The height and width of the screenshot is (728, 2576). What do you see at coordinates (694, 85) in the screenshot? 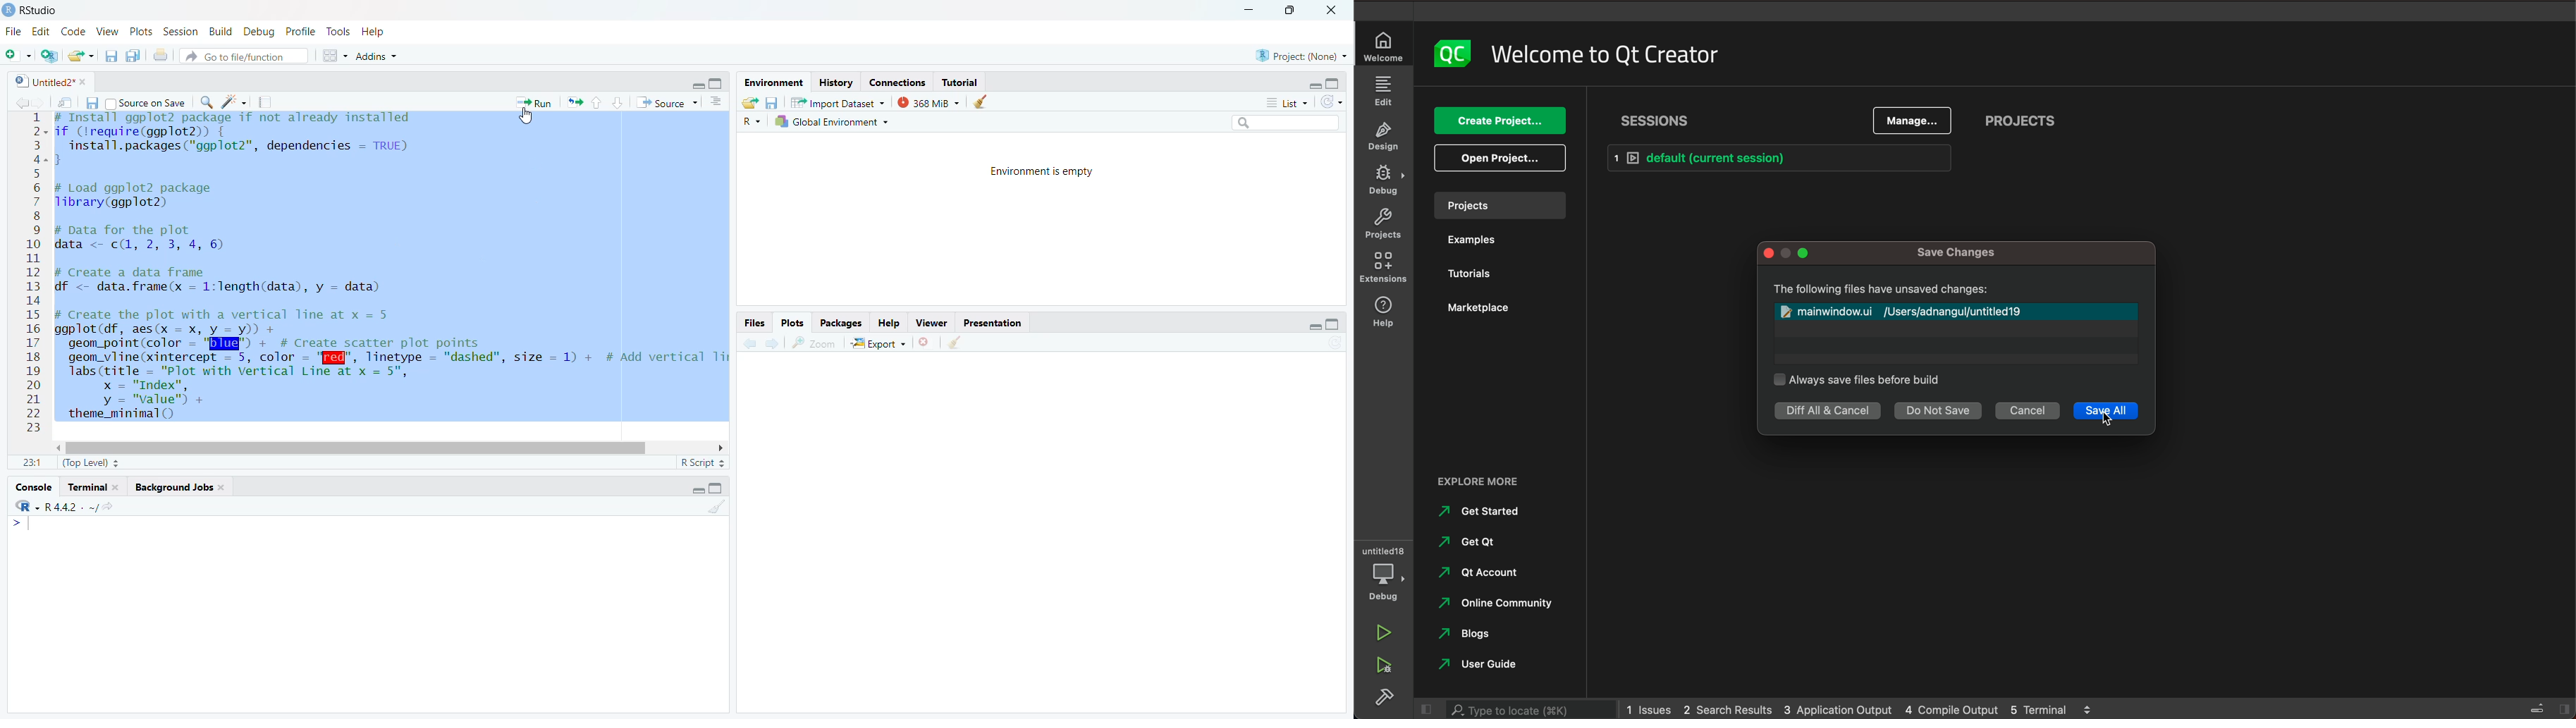
I see `minimise` at bounding box center [694, 85].